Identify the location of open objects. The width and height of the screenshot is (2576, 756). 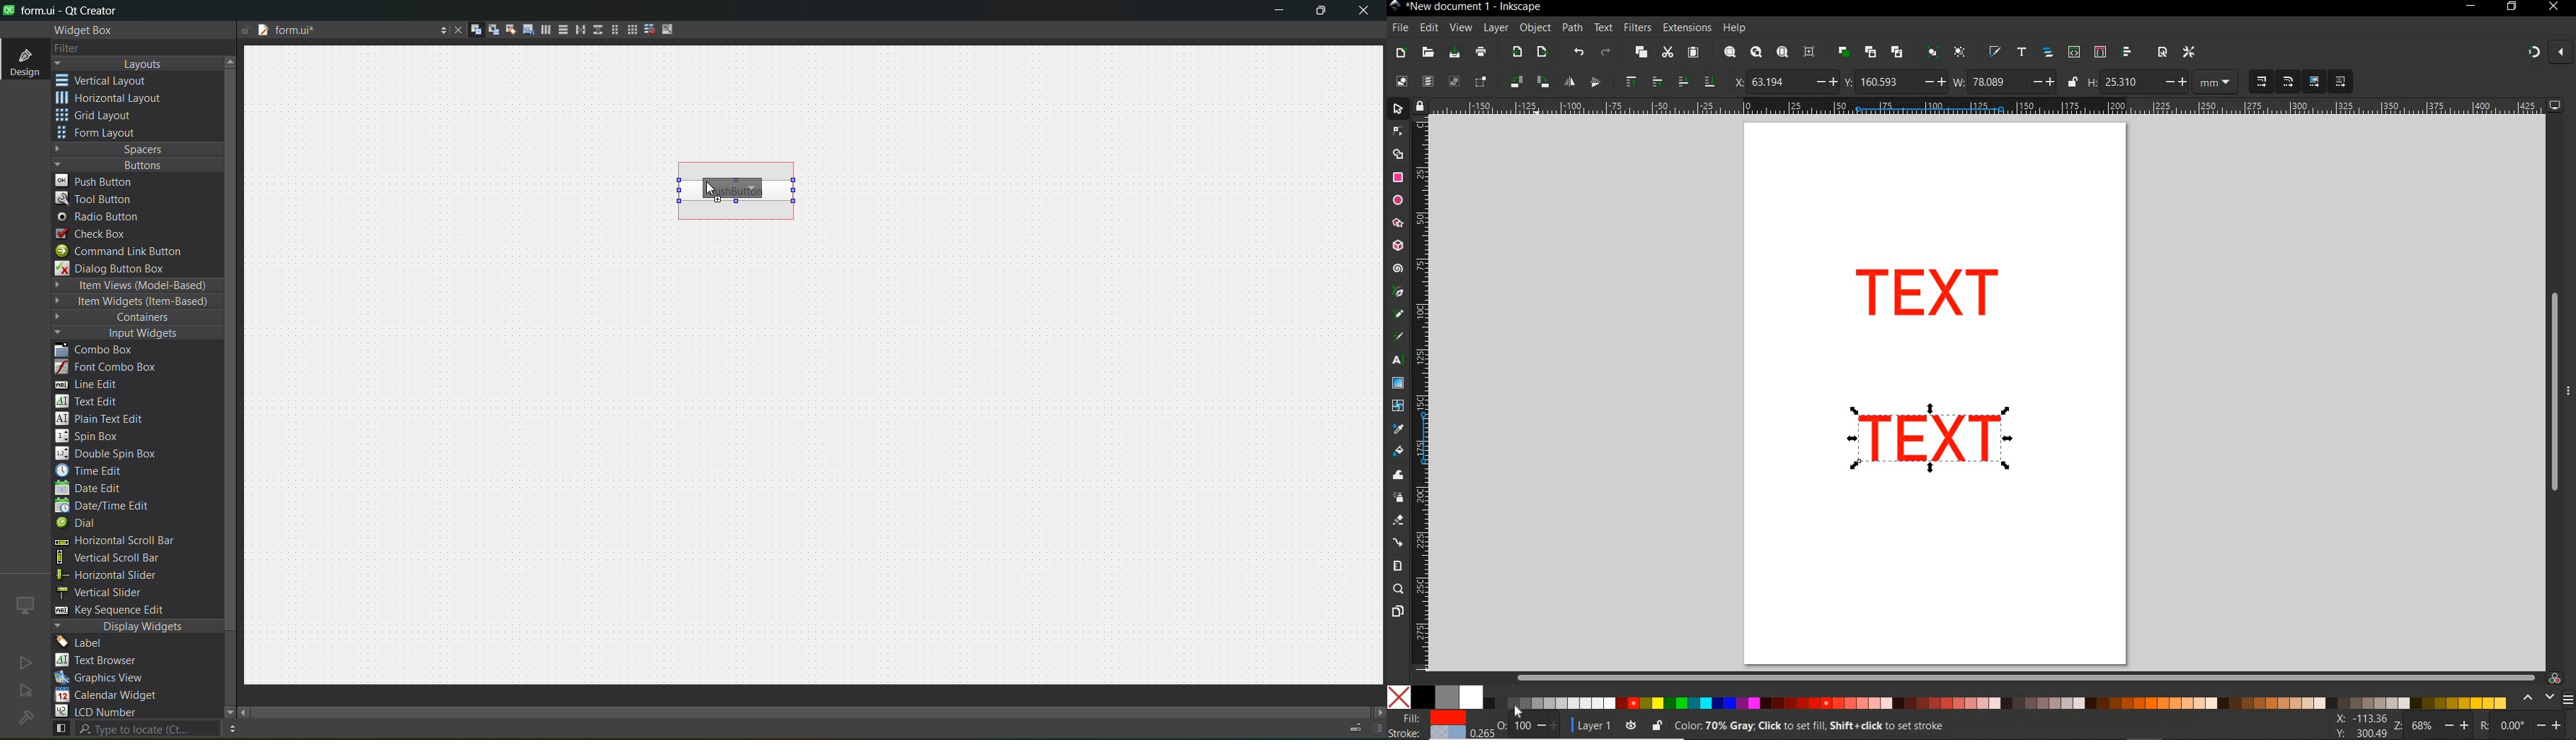
(2048, 54).